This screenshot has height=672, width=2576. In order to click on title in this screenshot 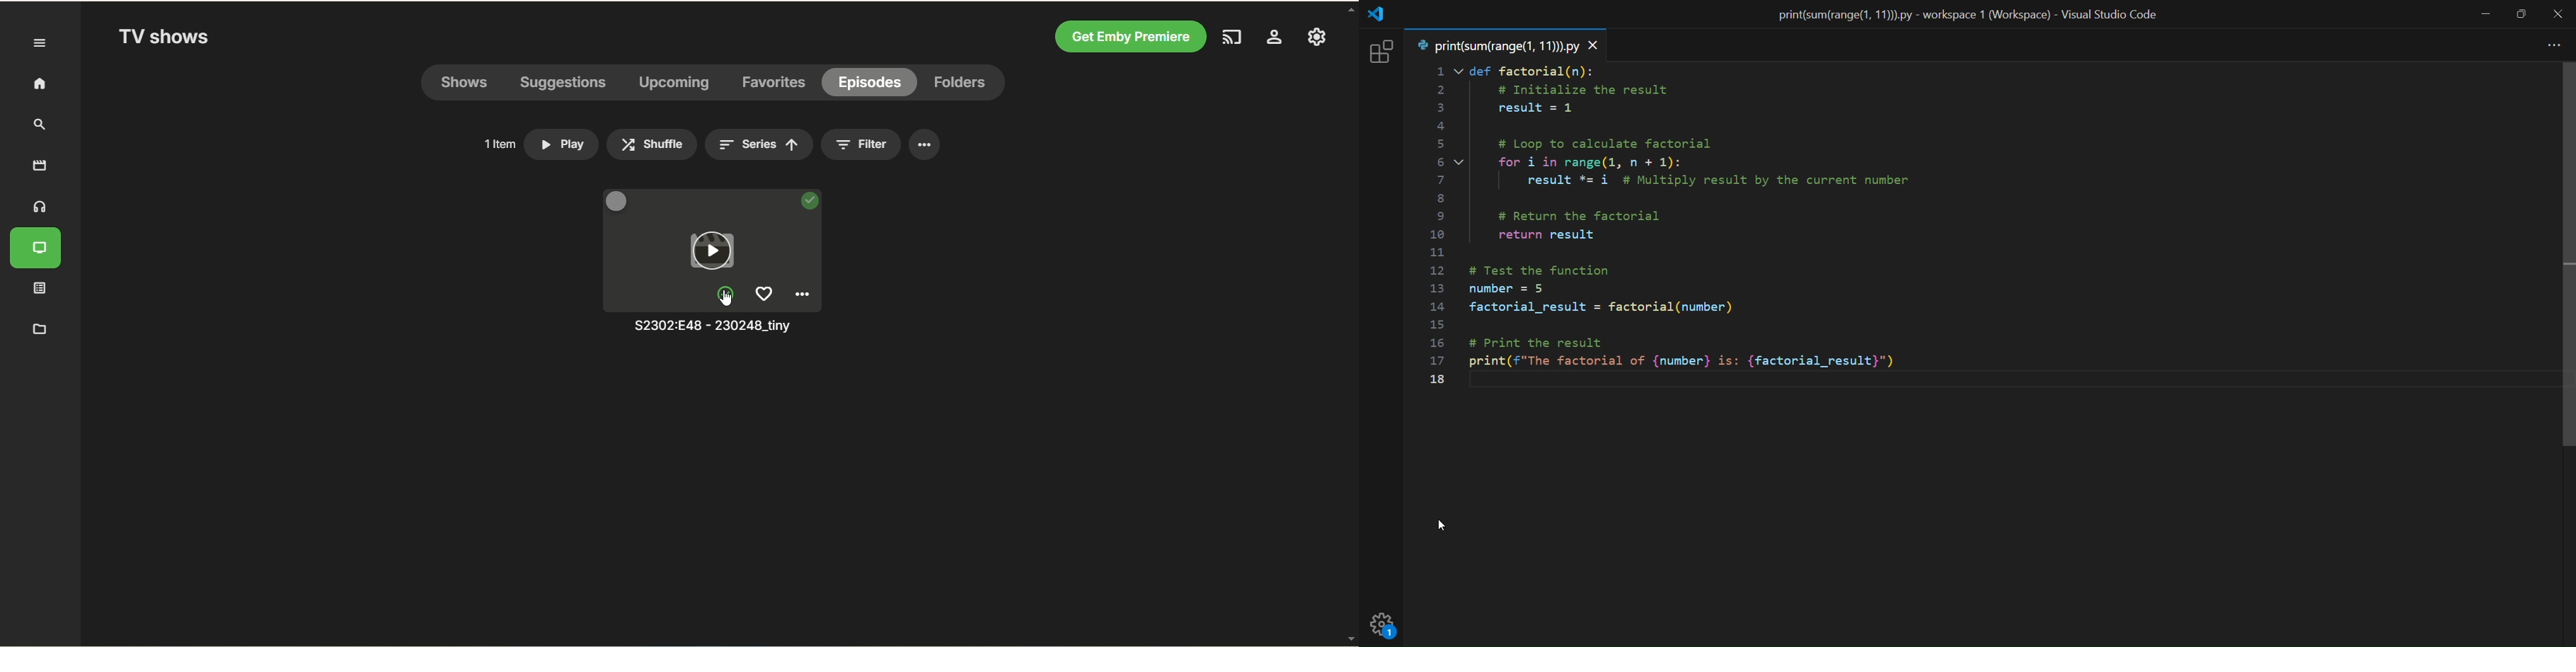, I will do `click(1971, 15)`.